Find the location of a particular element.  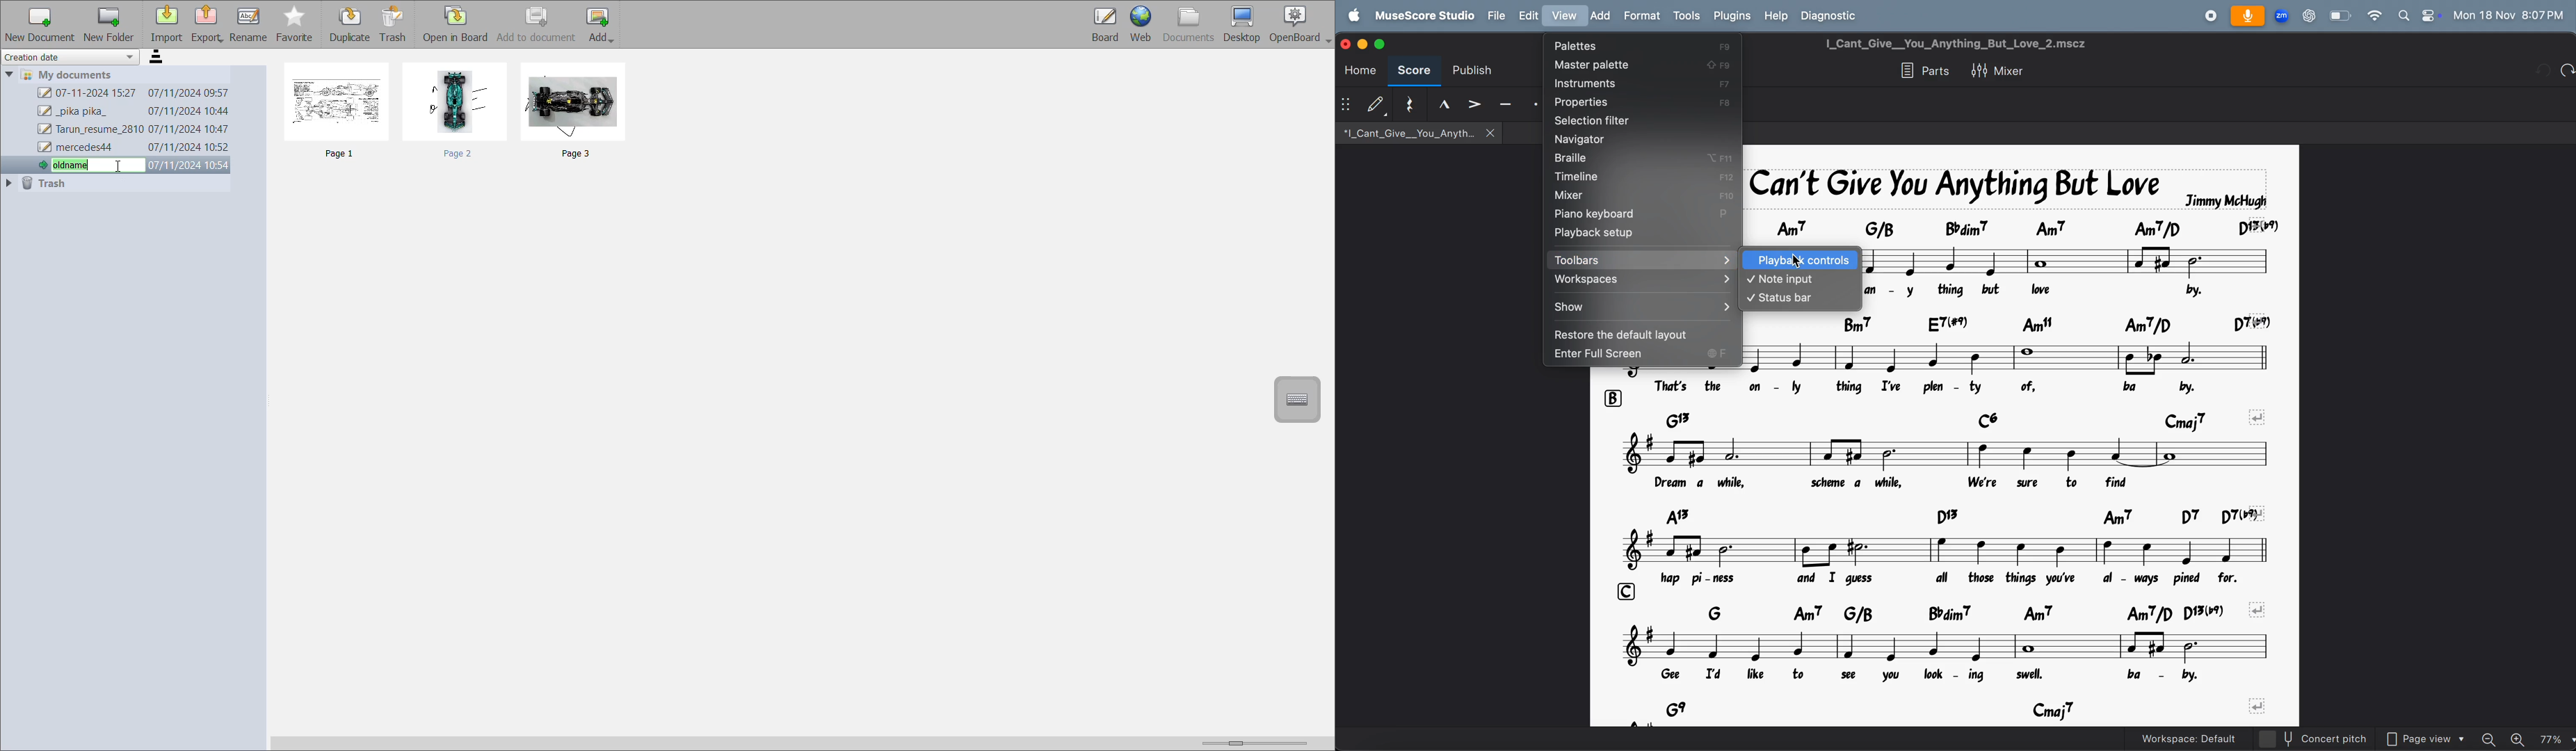

zoom is located at coordinates (2283, 14).